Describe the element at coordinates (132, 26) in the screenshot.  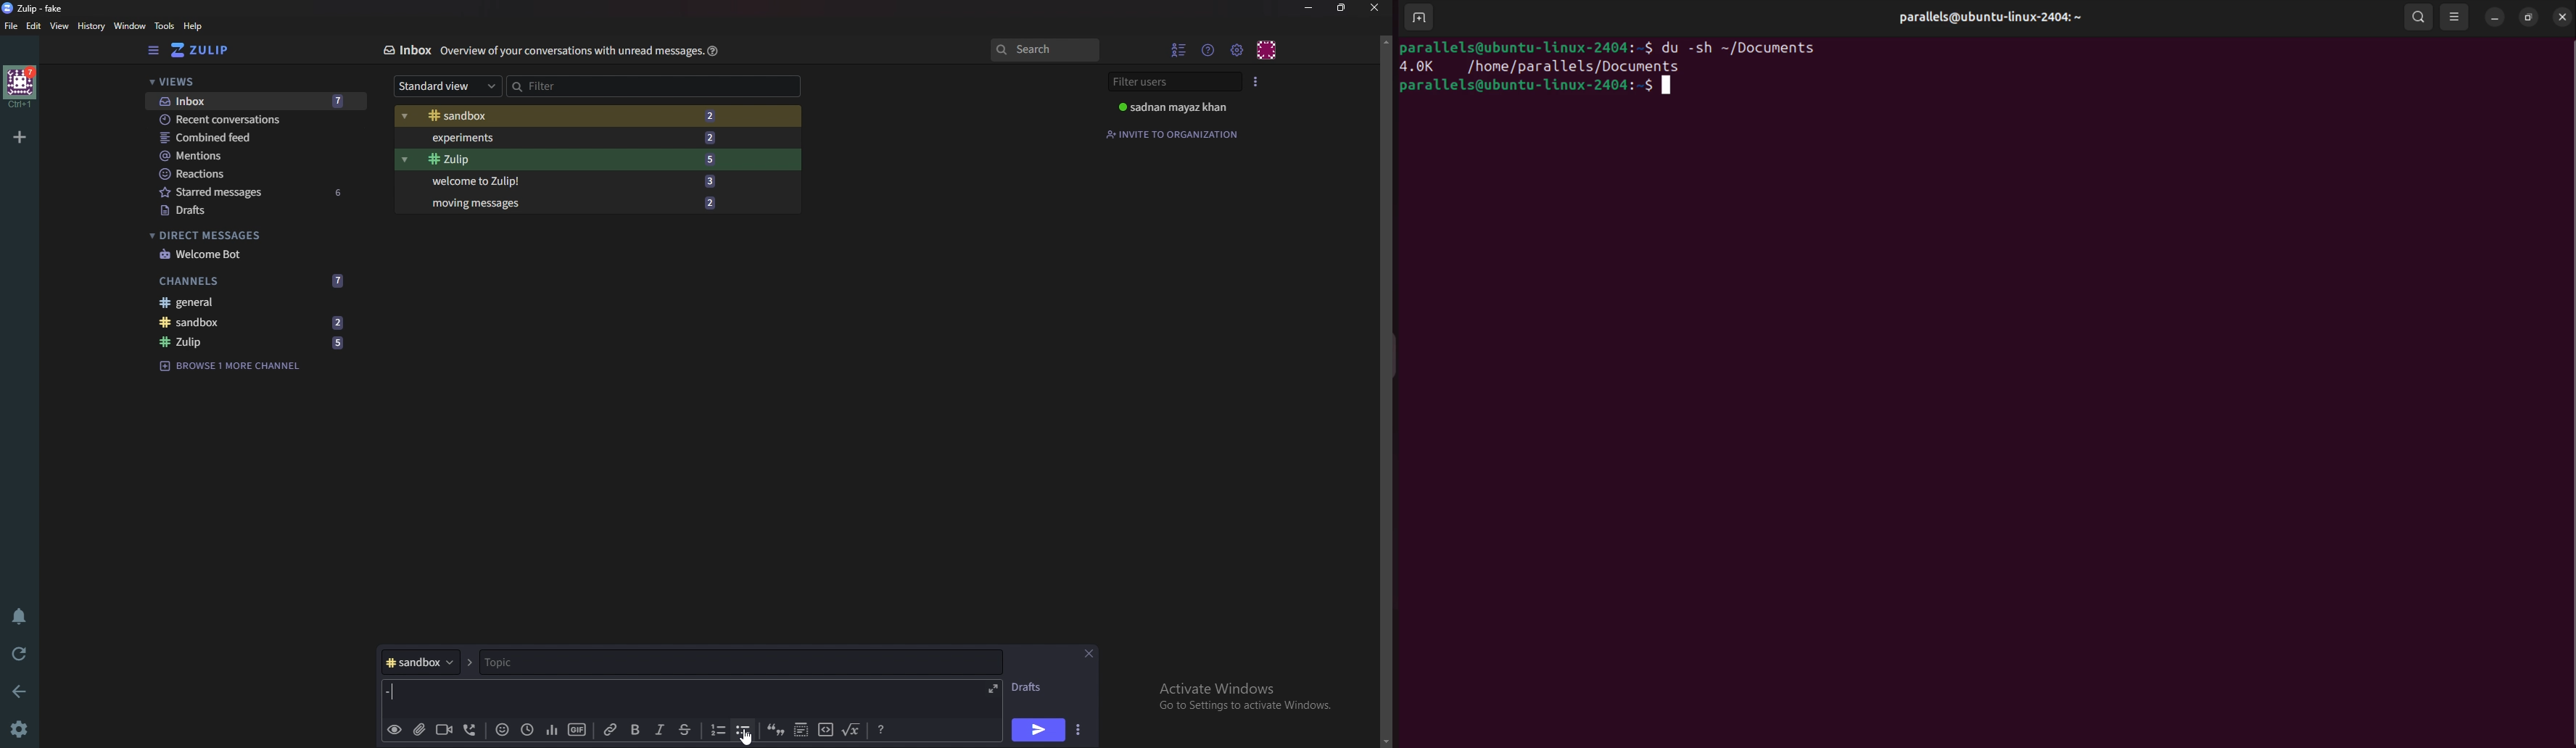
I see `Window` at that location.